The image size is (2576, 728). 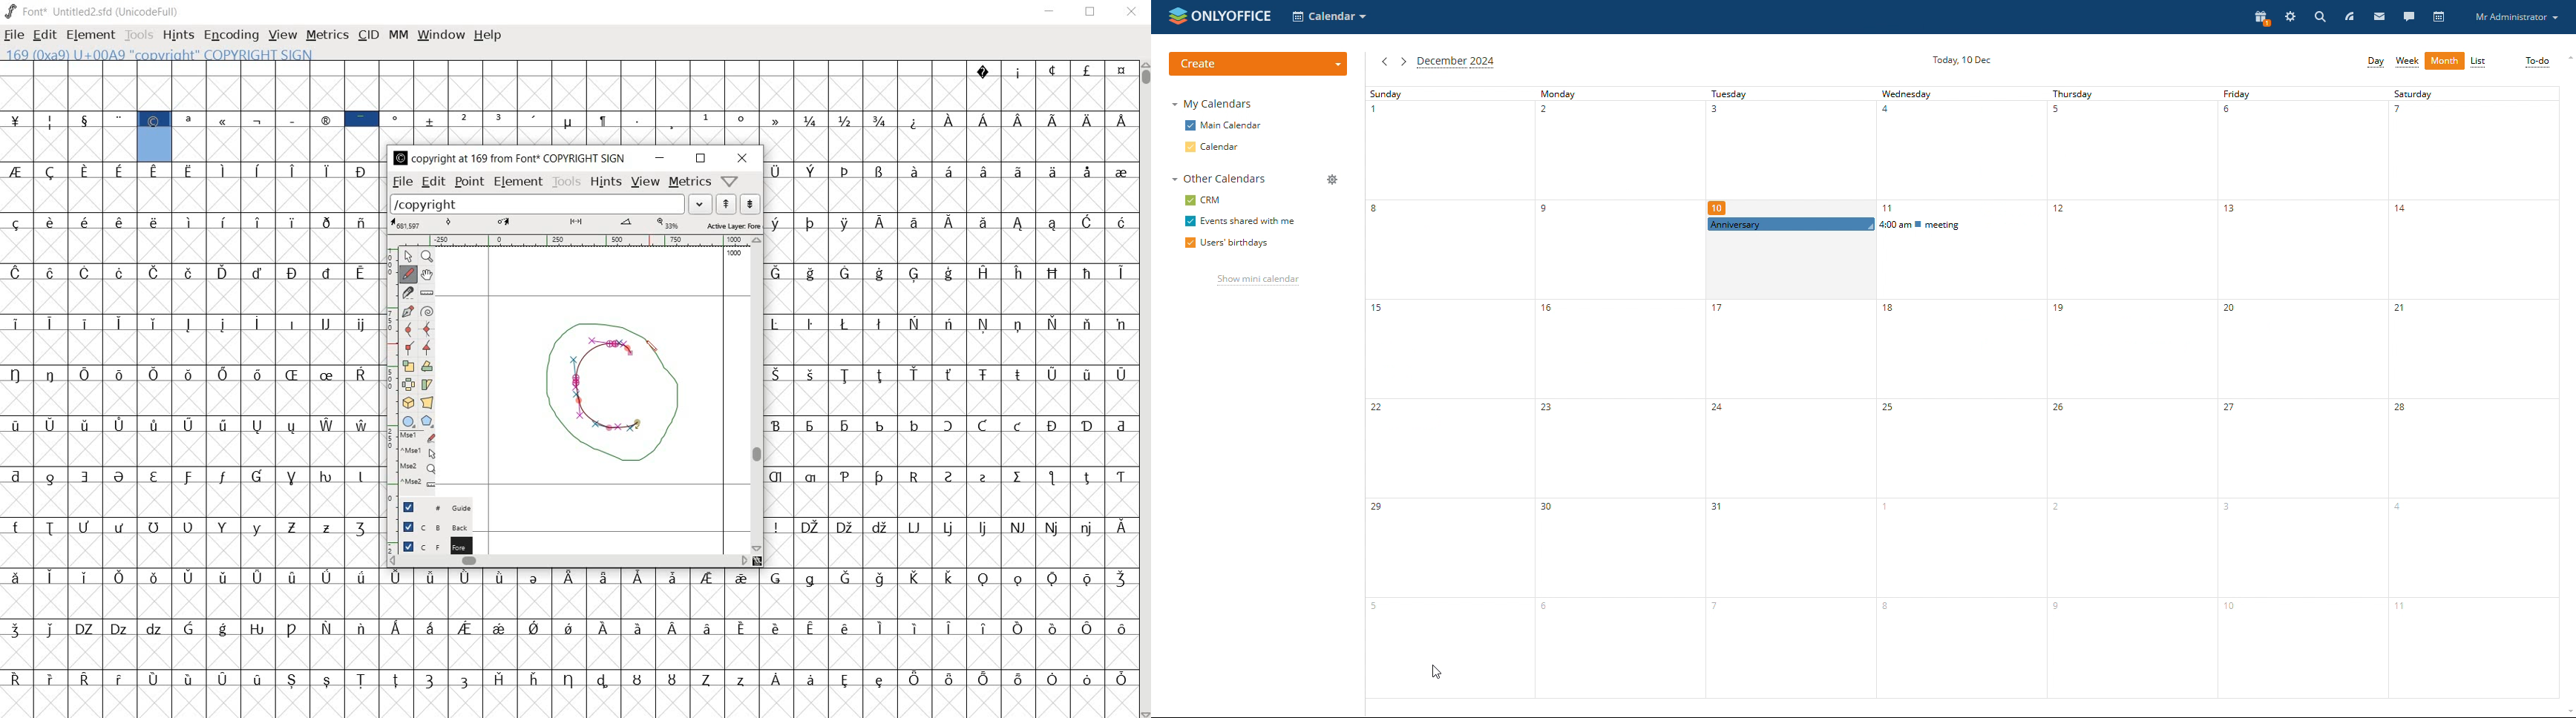 What do you see at coordinates (427, 348) in the screenshot?
I see `Add a corner point` at bounding box center [427, 348].